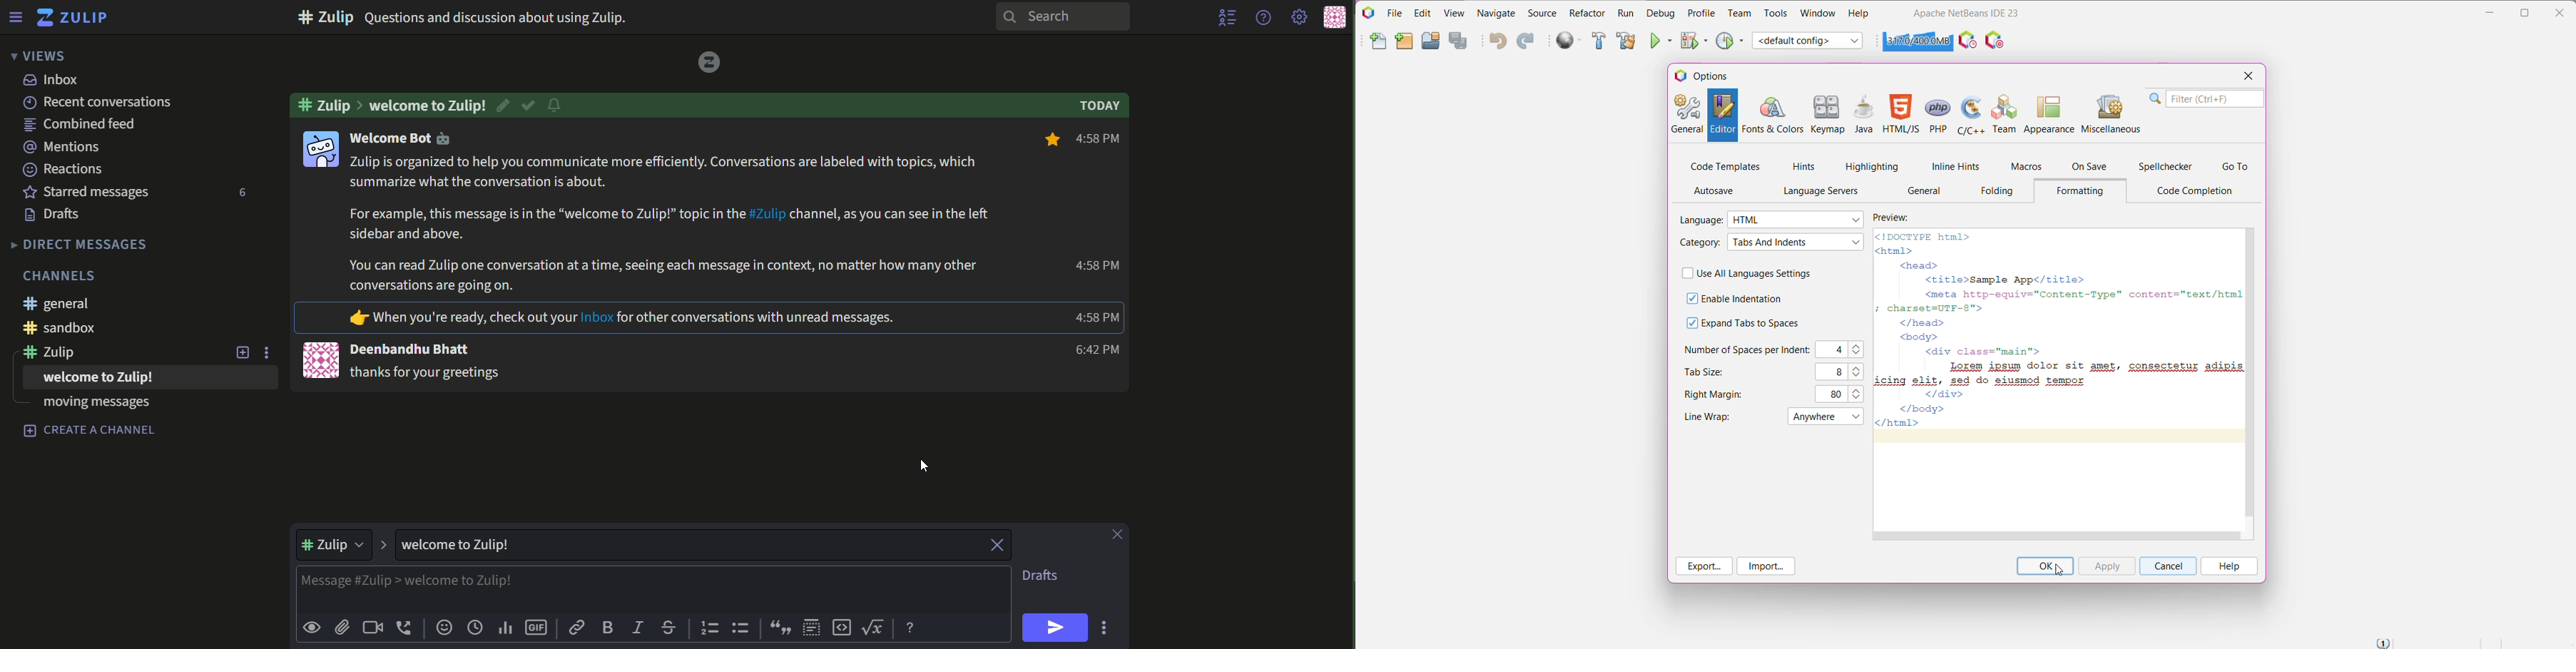 The image size is (2576, 672). What do you see at coordinates (506, 105) in the screenshot?
I see `edit` at bounding box center [506, 105].